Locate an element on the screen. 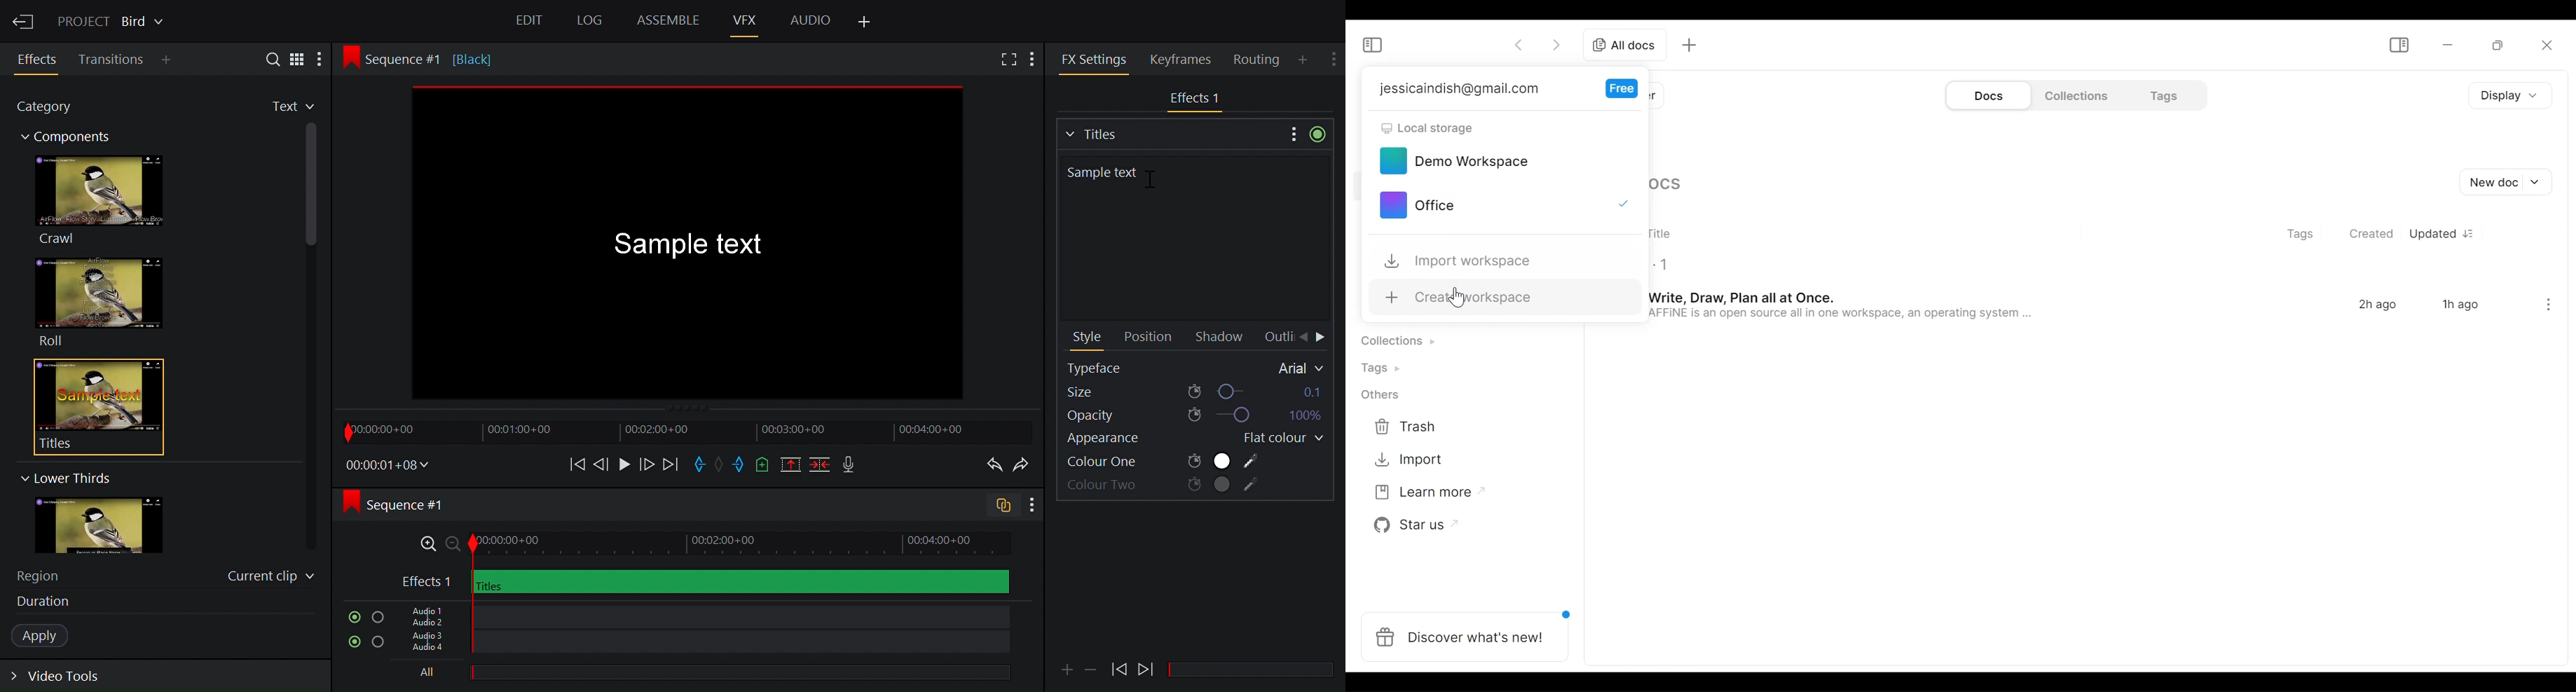 The width and height of the screenshot is (2576, 700). Tags is located at coordinates (1374, 367).